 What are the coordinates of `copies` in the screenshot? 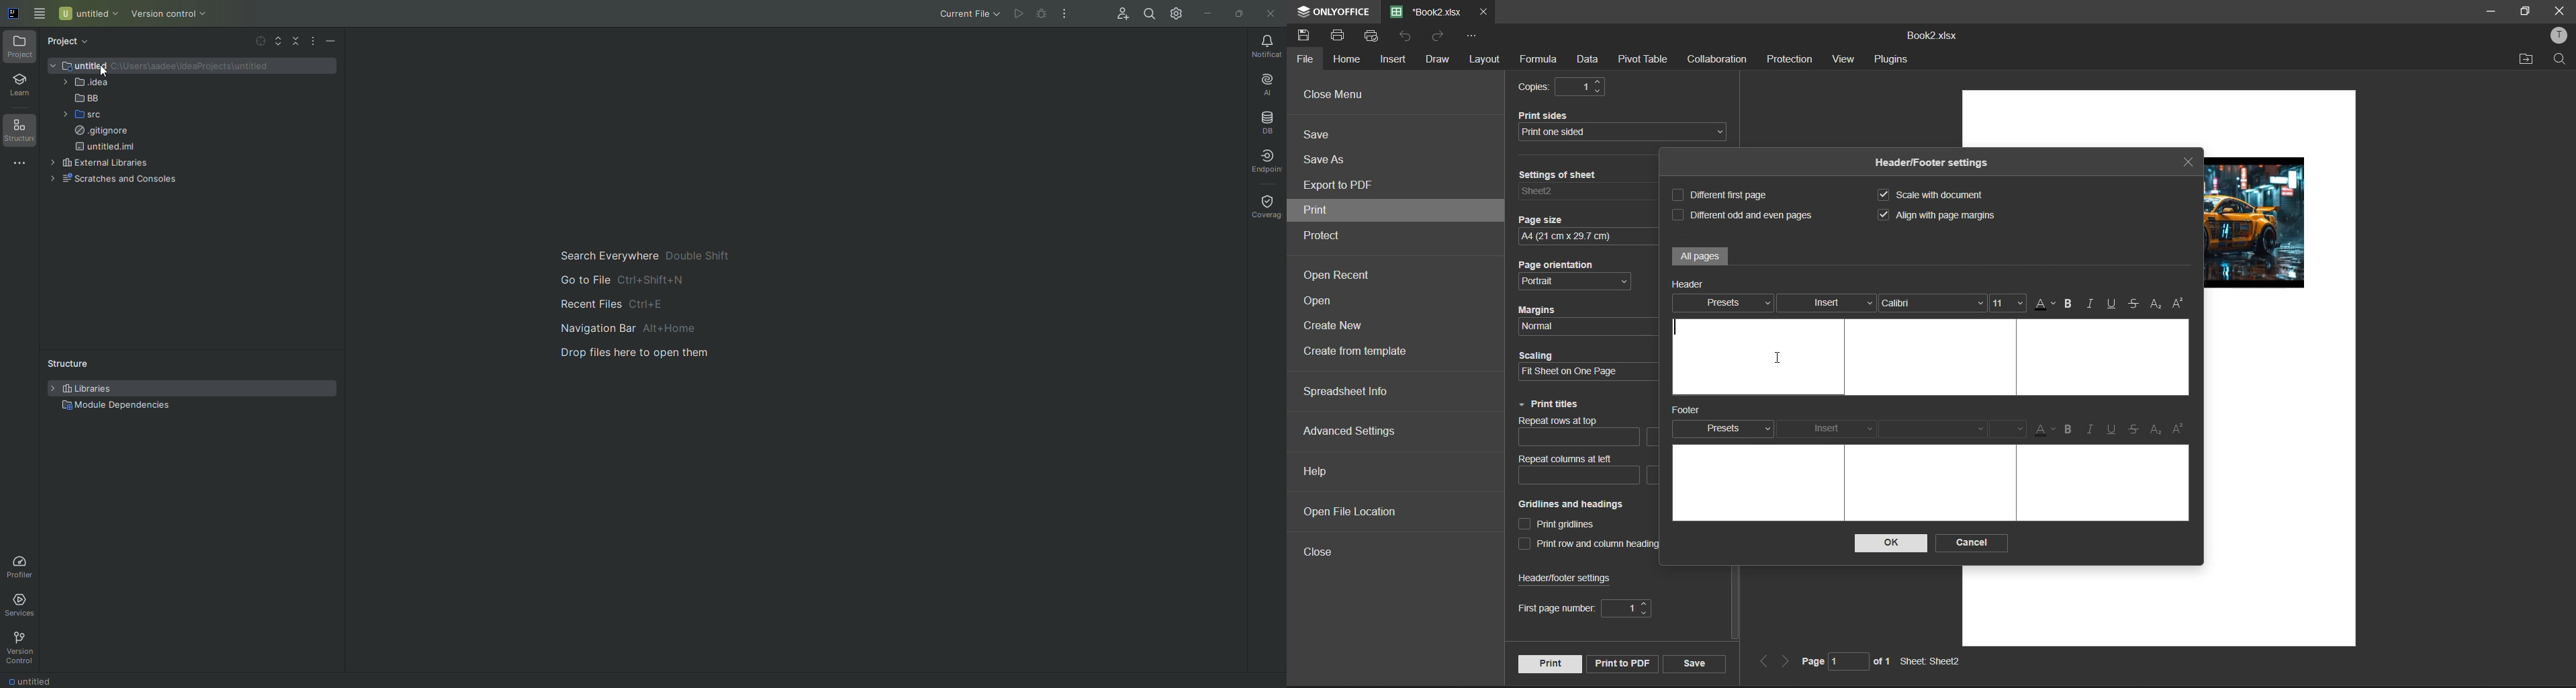 It's located at (1567, 87).